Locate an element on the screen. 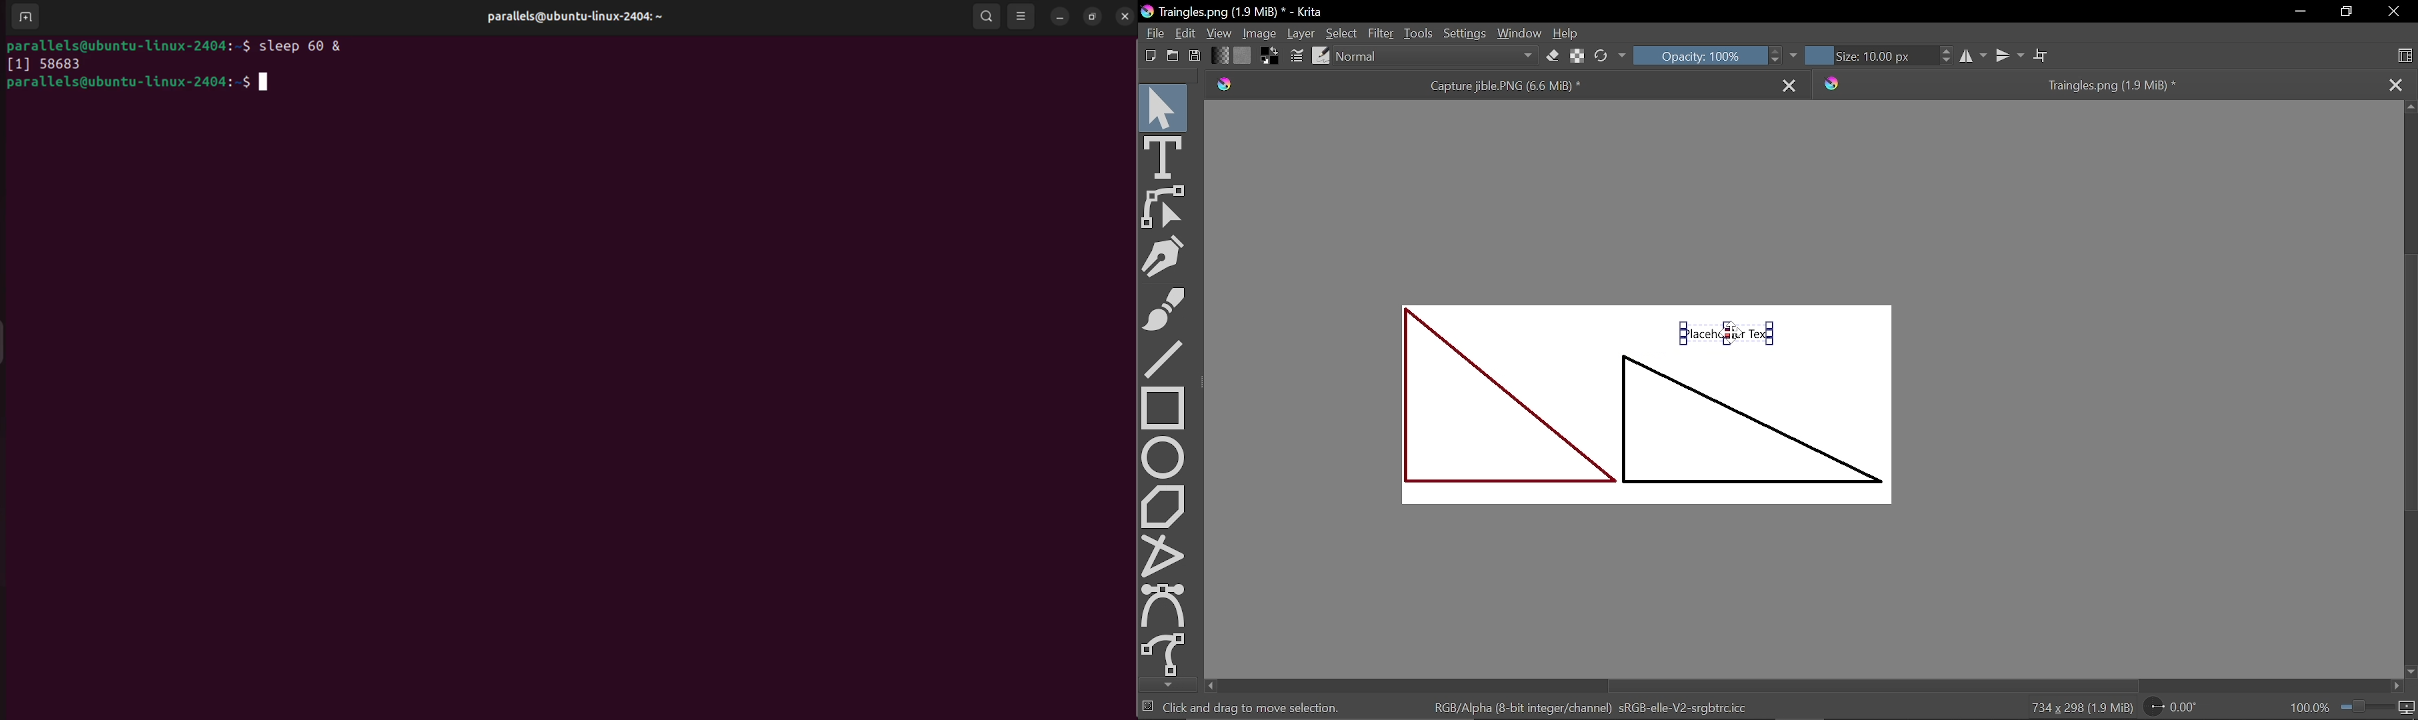 The height and width of the screenshot is (728, 2436). parallels@ubuntu-linux-2404: ~ is located at coordinates (572, 17).